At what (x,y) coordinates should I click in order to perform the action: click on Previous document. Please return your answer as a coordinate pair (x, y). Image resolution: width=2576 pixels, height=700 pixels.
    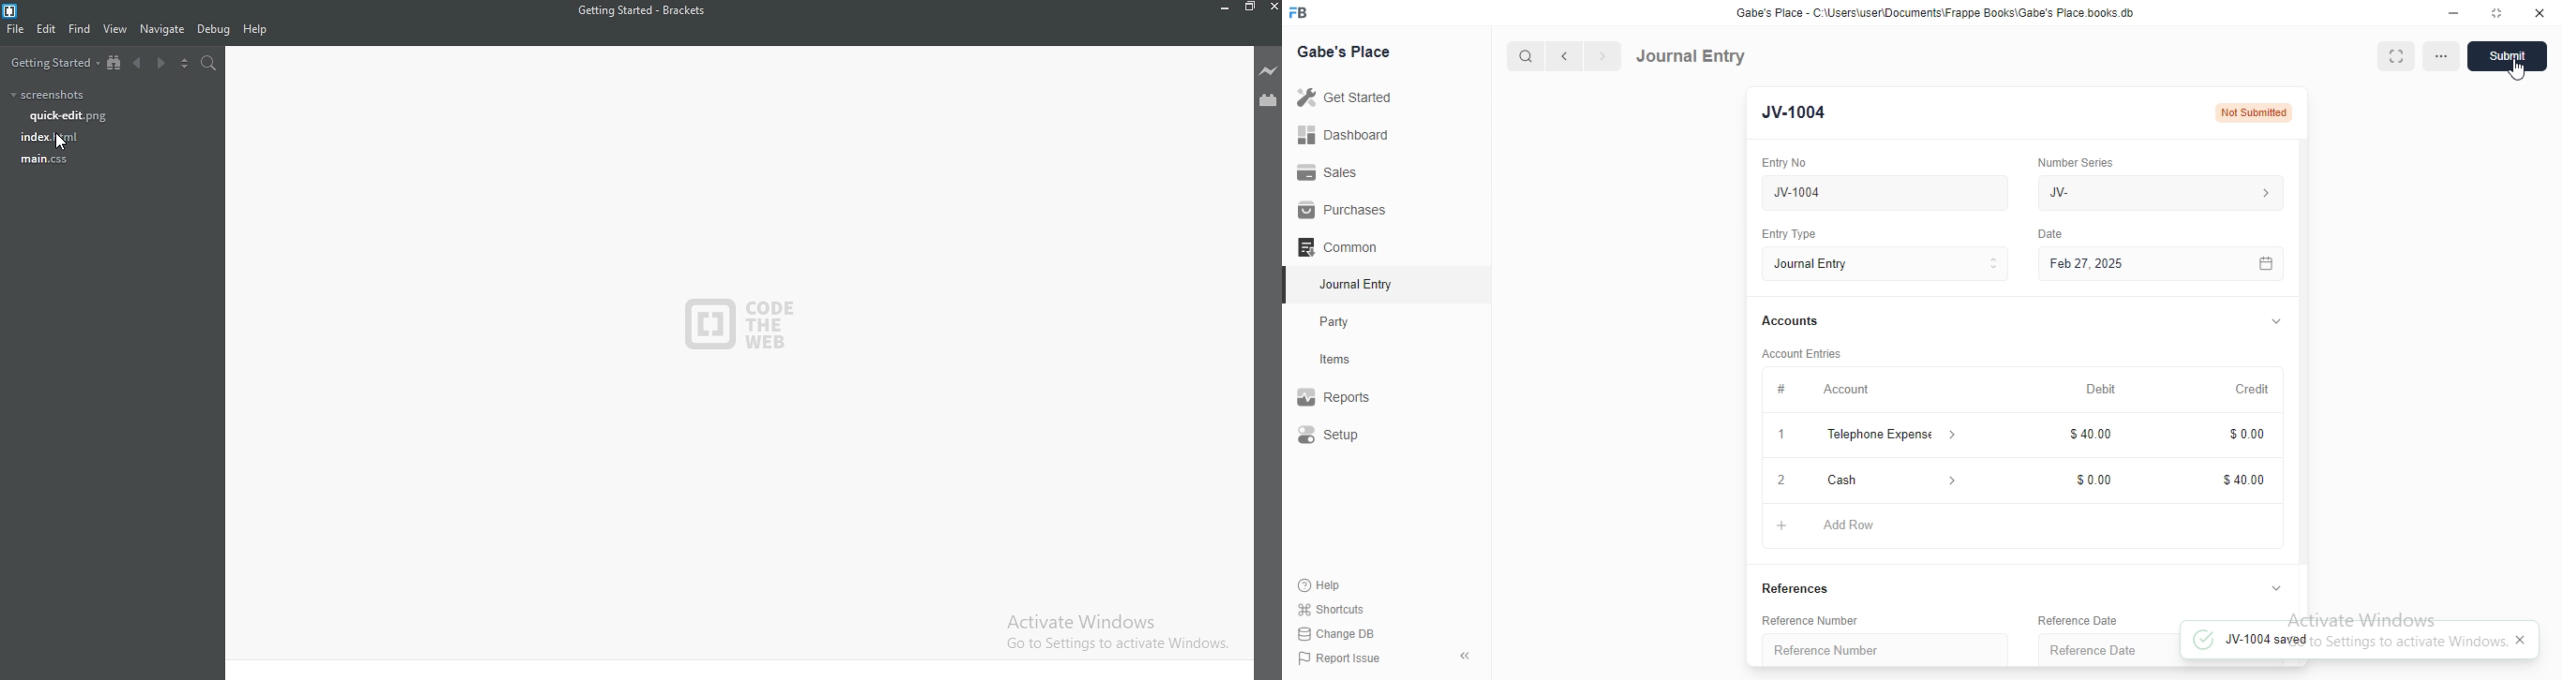
    Looking at the image, I should click on (139, 64).